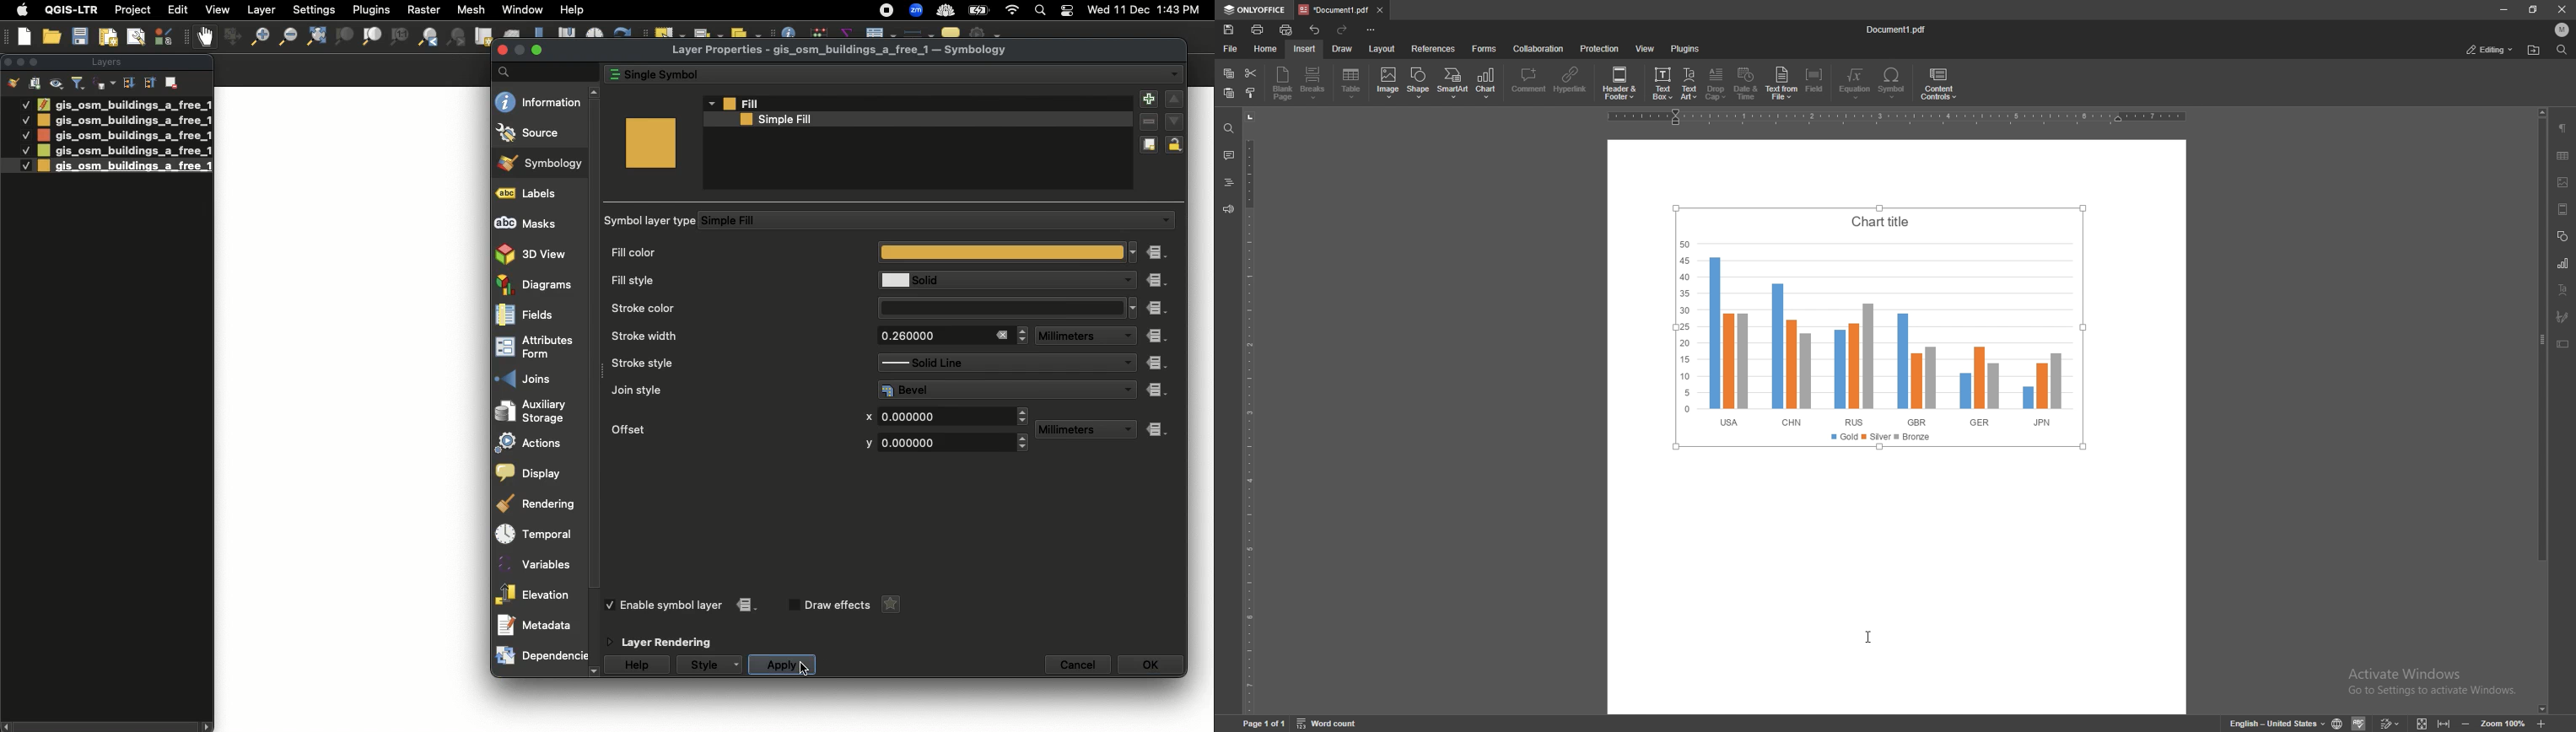  Describe the element at coordinates (1247, 413) in the screenshot. I see `vertical scale` at that location.